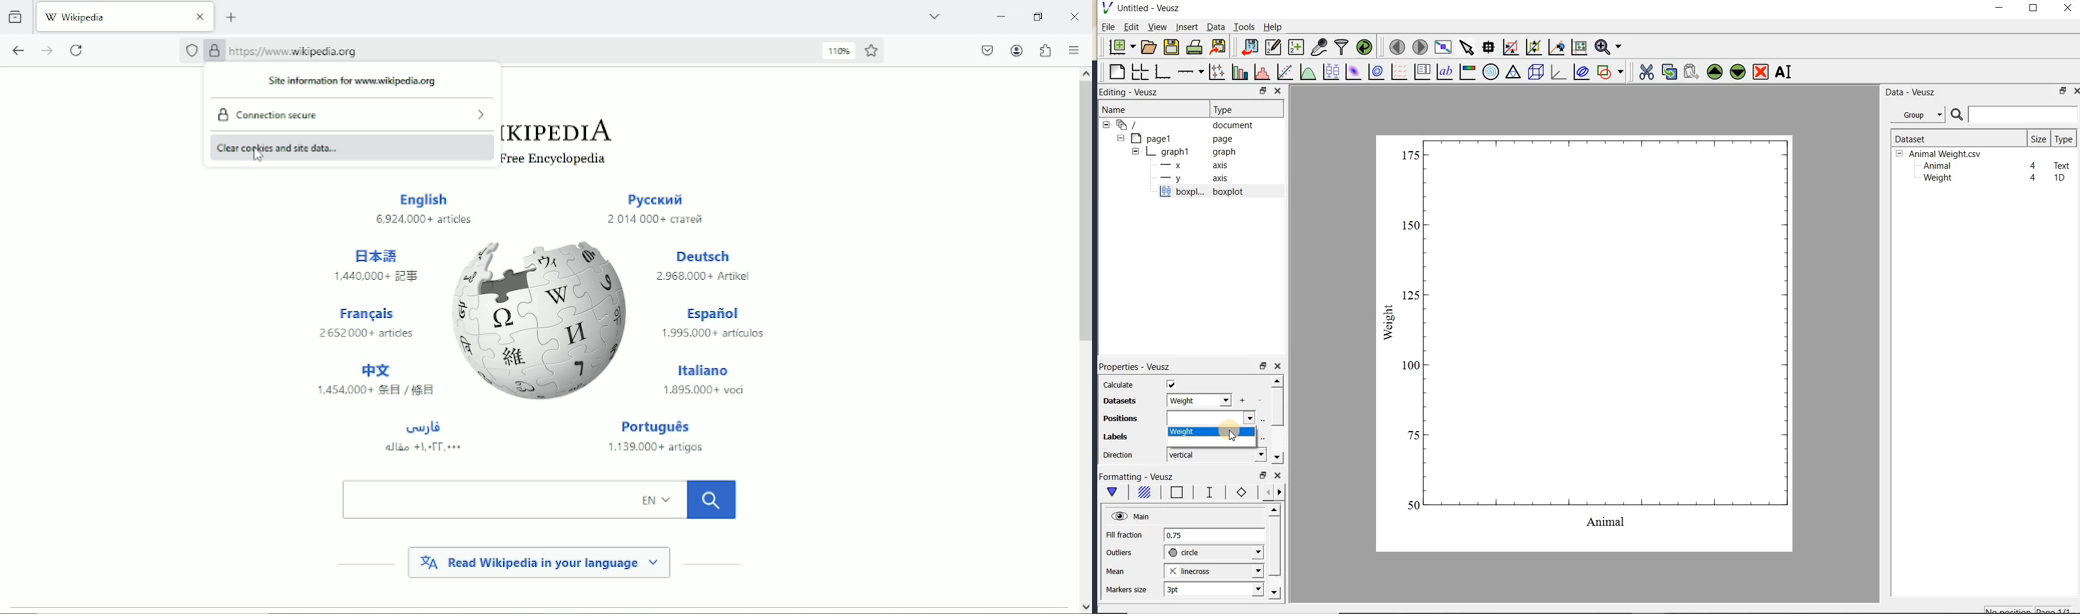 The image size is (2100, 616). I want to click on size, so click(2038, 138).